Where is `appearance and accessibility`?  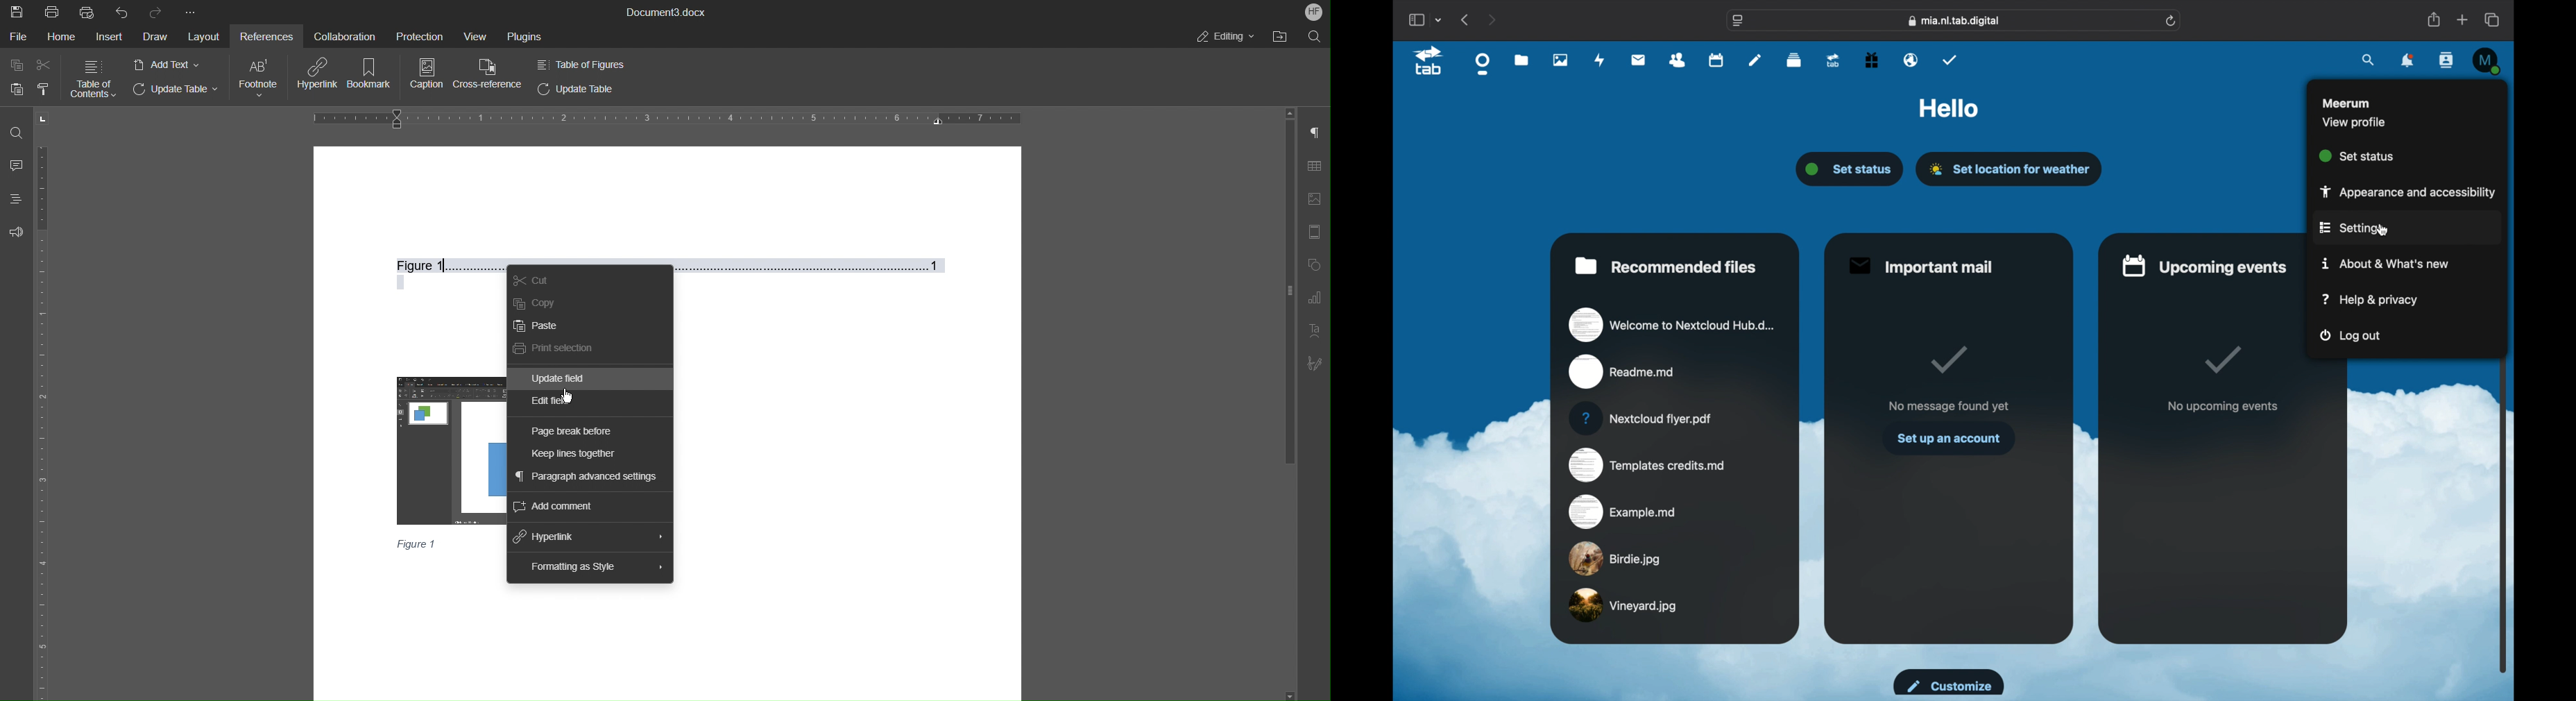
appearance and accessibility is located at coordinates (2403, 191).